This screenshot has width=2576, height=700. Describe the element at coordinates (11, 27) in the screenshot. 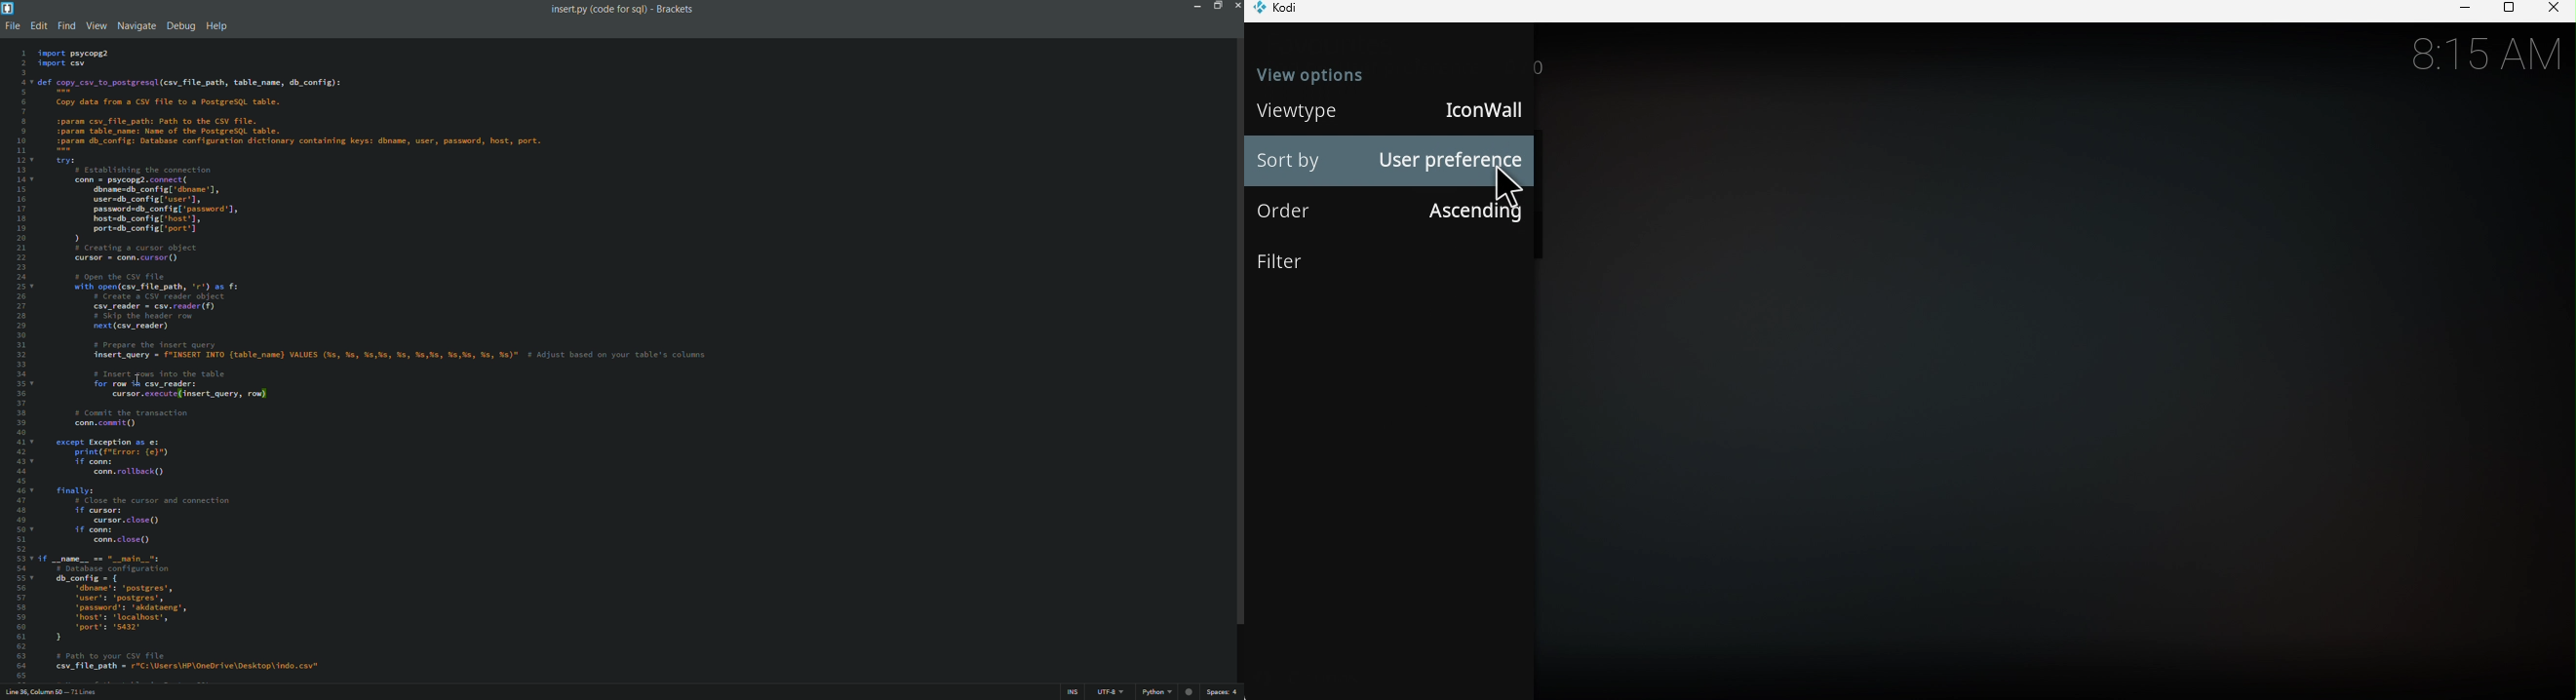

I see `file menu` at that location.